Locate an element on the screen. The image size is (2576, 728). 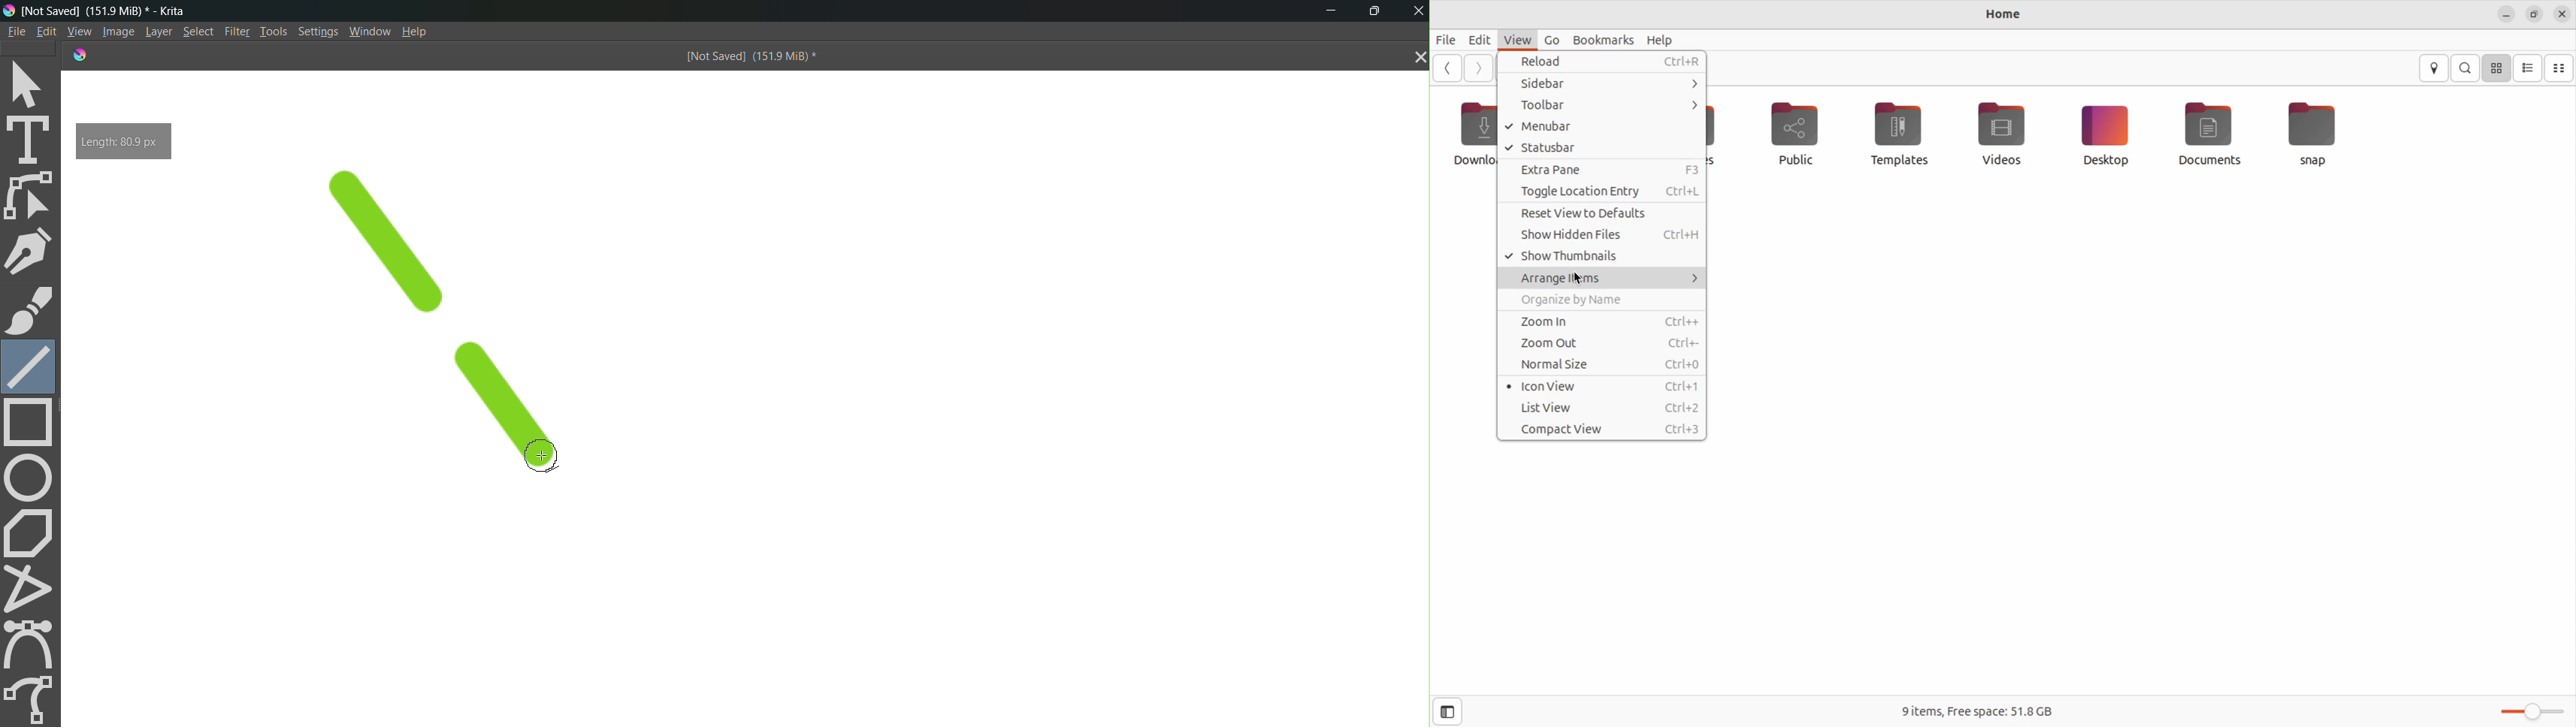
Help is located at coordinates (421, 32).